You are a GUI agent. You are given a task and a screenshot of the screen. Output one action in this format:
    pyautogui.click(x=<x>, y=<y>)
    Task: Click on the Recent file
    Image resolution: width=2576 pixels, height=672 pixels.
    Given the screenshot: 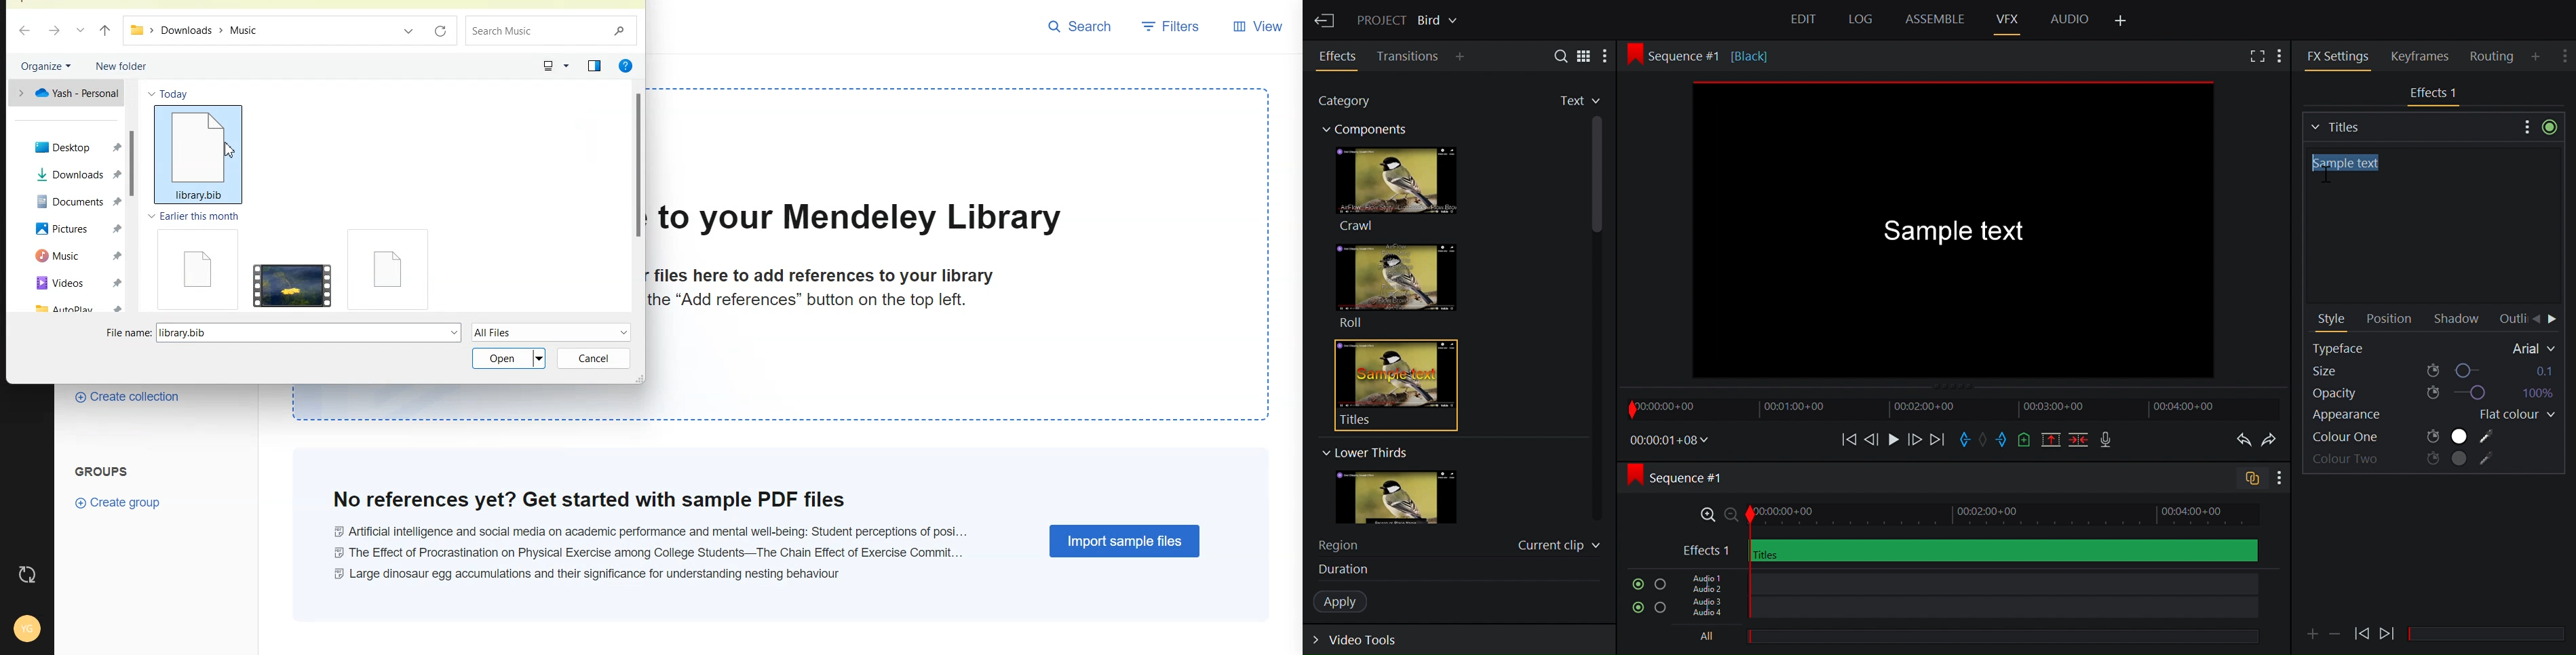 What is the action you would take?
    pyautogui.click(x=410, y=33)
    